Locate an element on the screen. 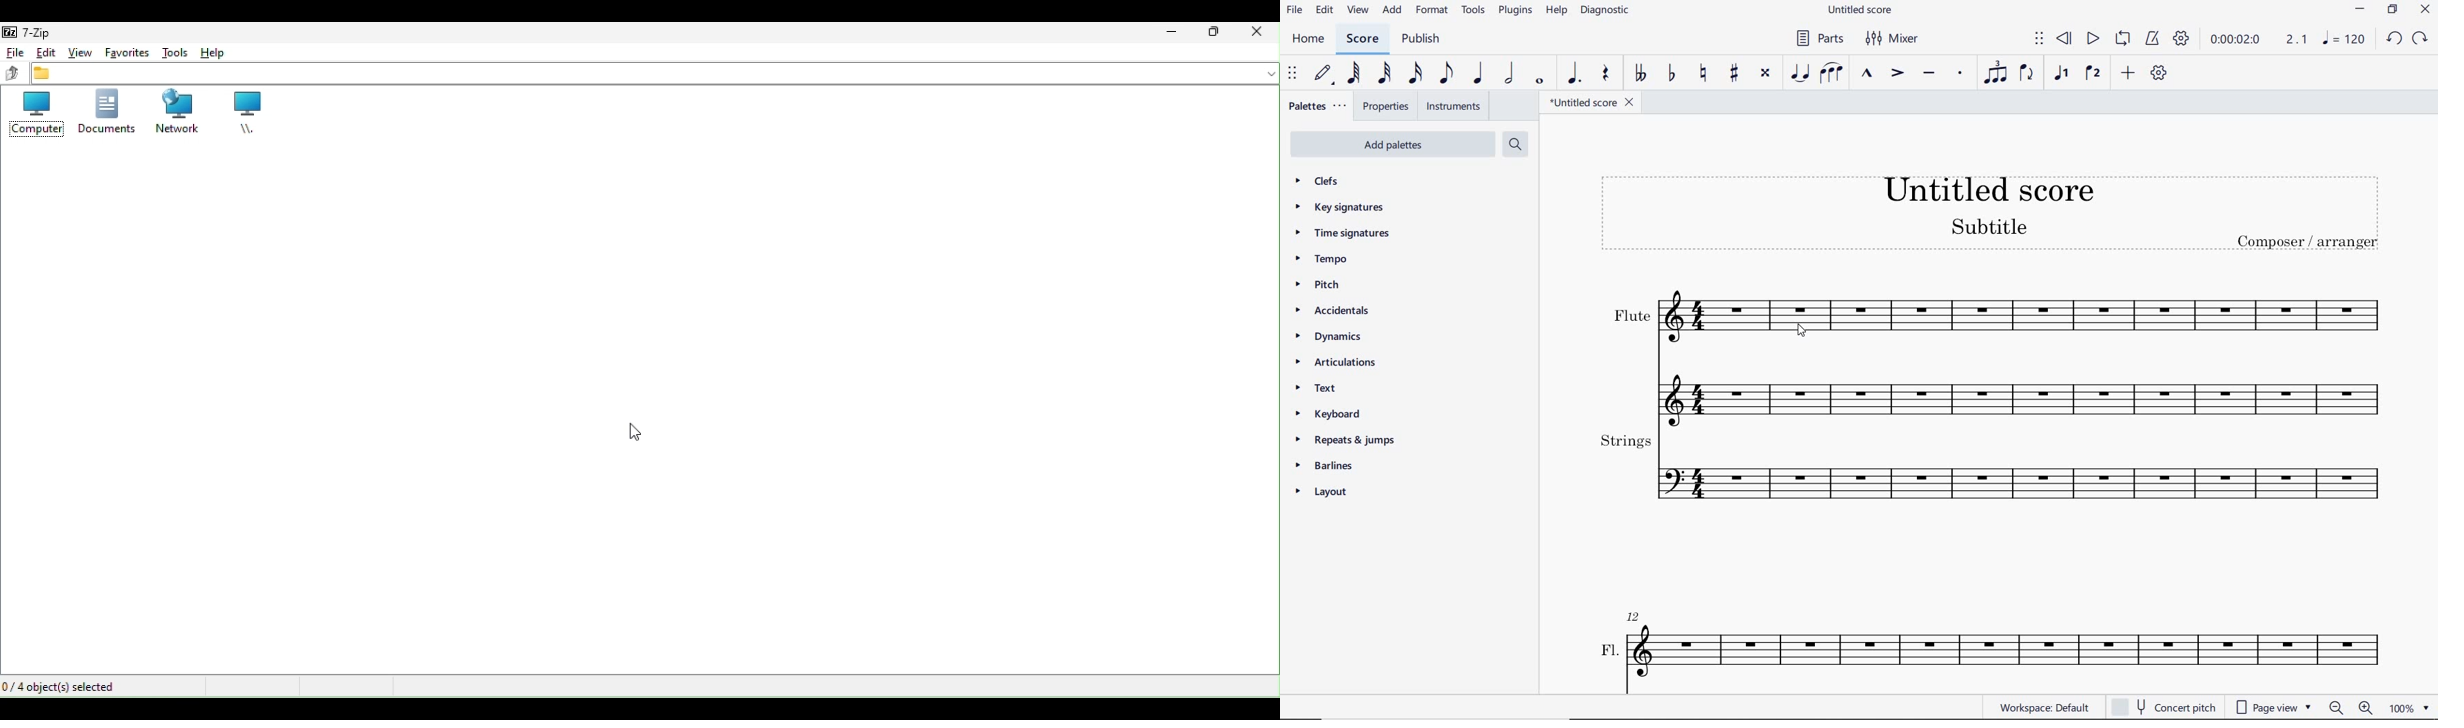 The height and width of the screenshot is (728, 2464). FILE NAME is located at coordinates (1591, 102).